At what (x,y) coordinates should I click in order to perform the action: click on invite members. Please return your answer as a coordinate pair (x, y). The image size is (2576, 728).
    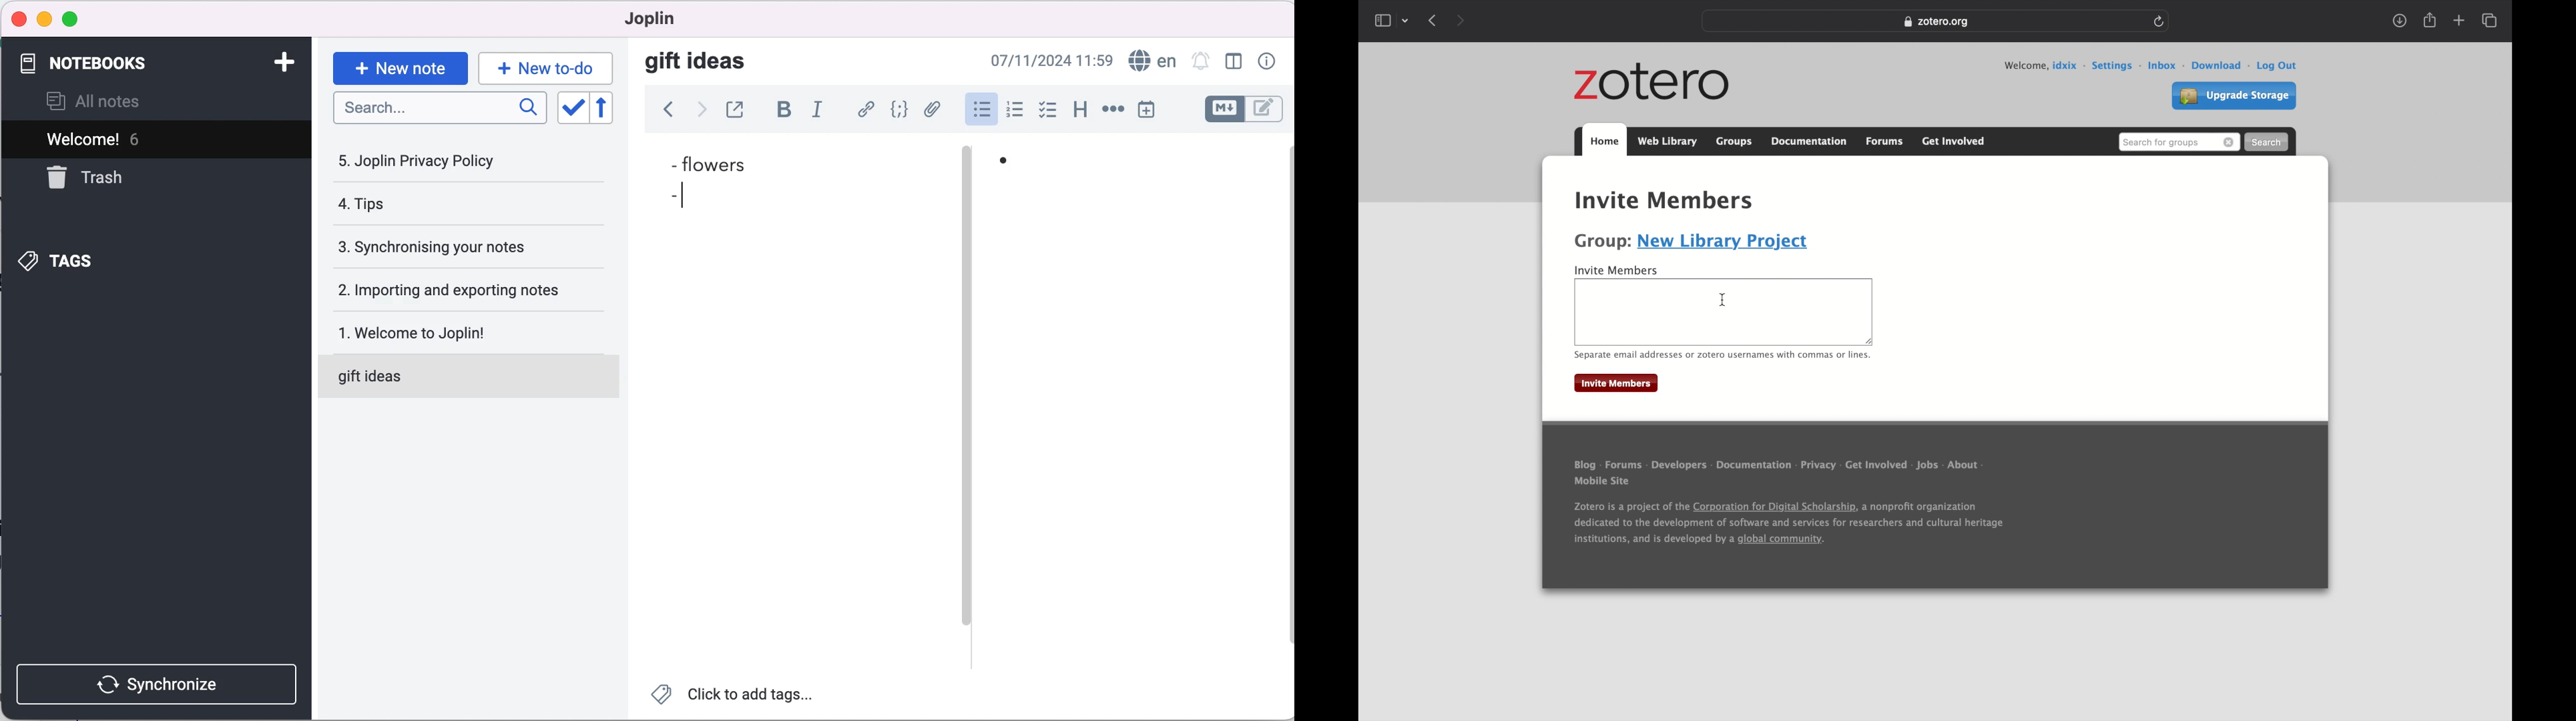
    Looking at the image, I should click on (1615, 383).